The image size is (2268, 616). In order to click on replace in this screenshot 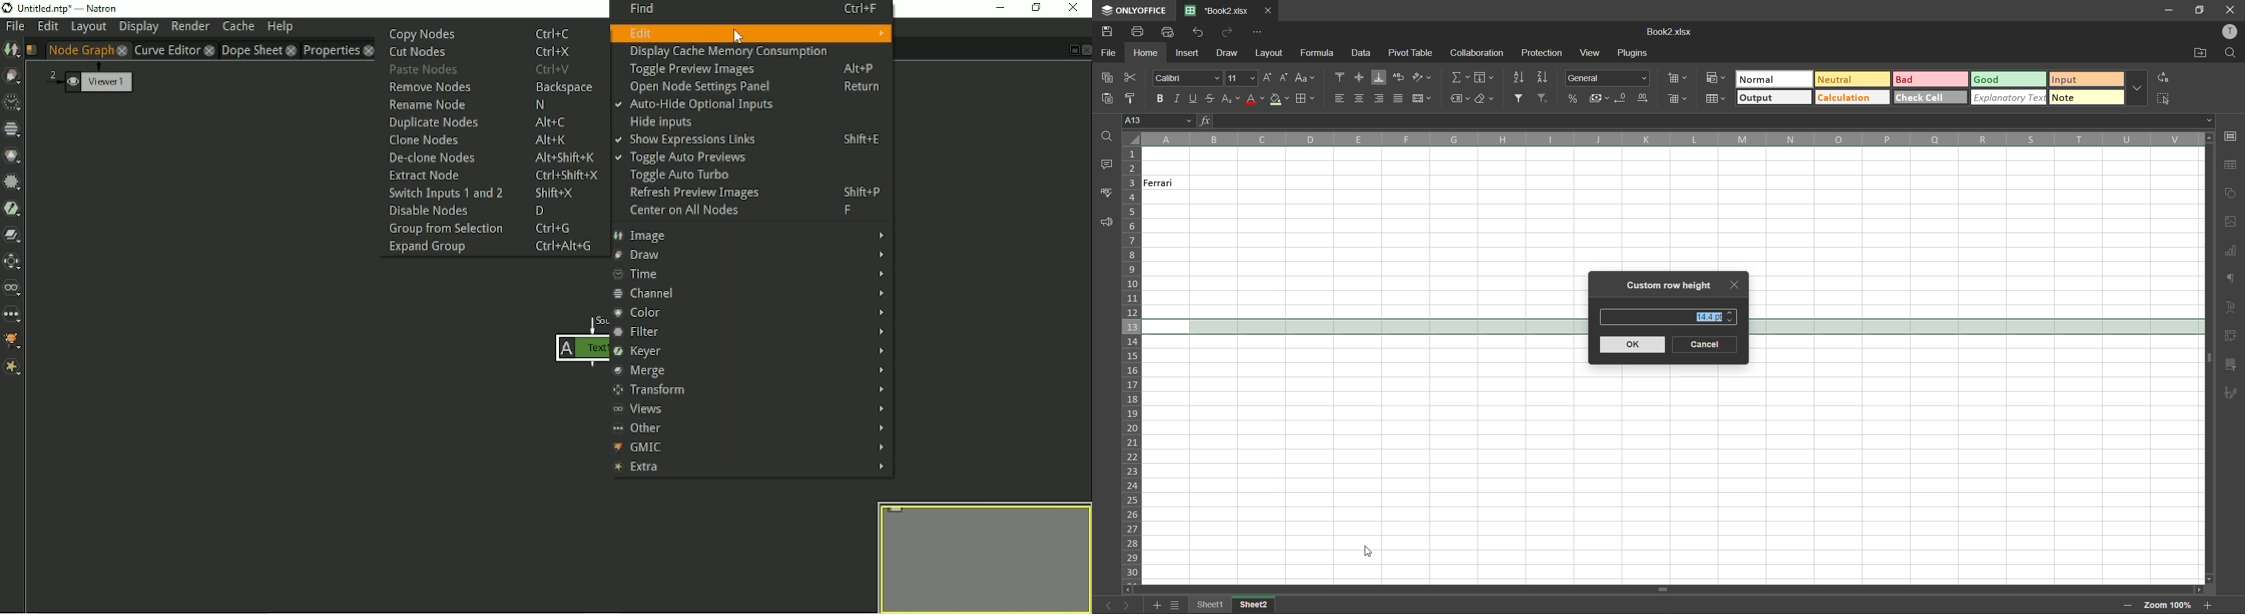, I will do `click(2162, 76)`.